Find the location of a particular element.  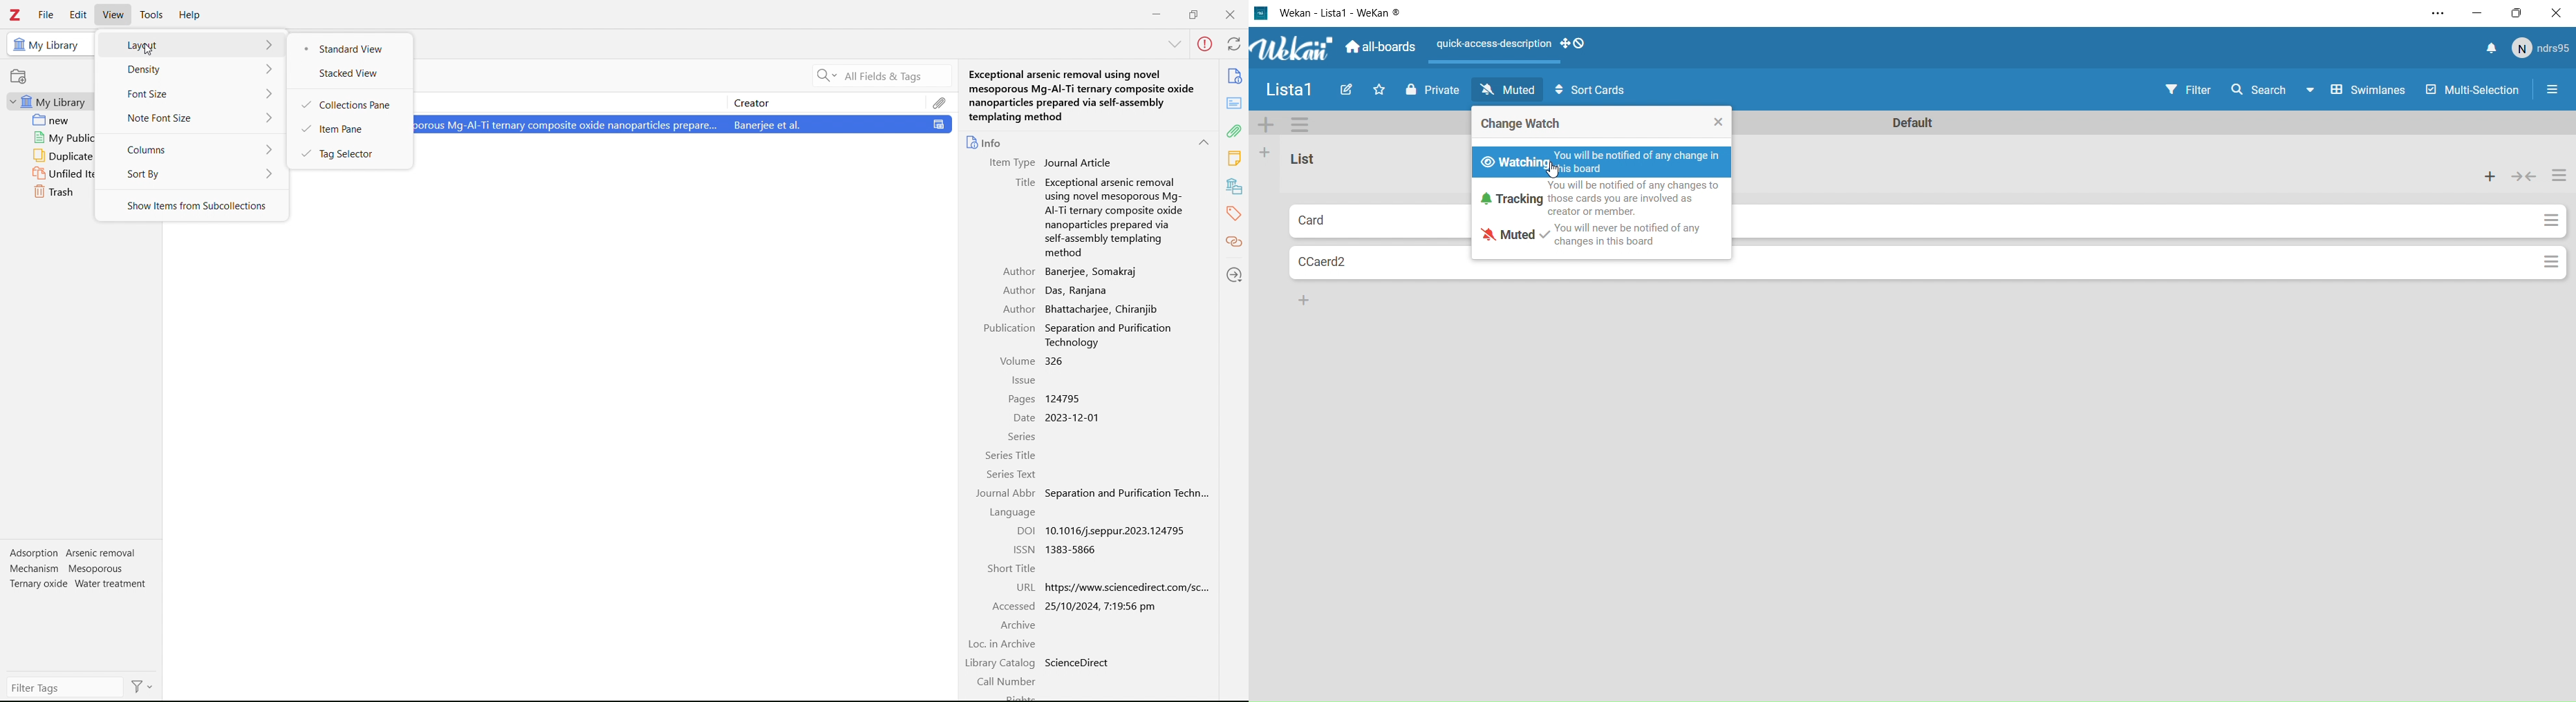

Accessed is located at coordinates (1013, 605).